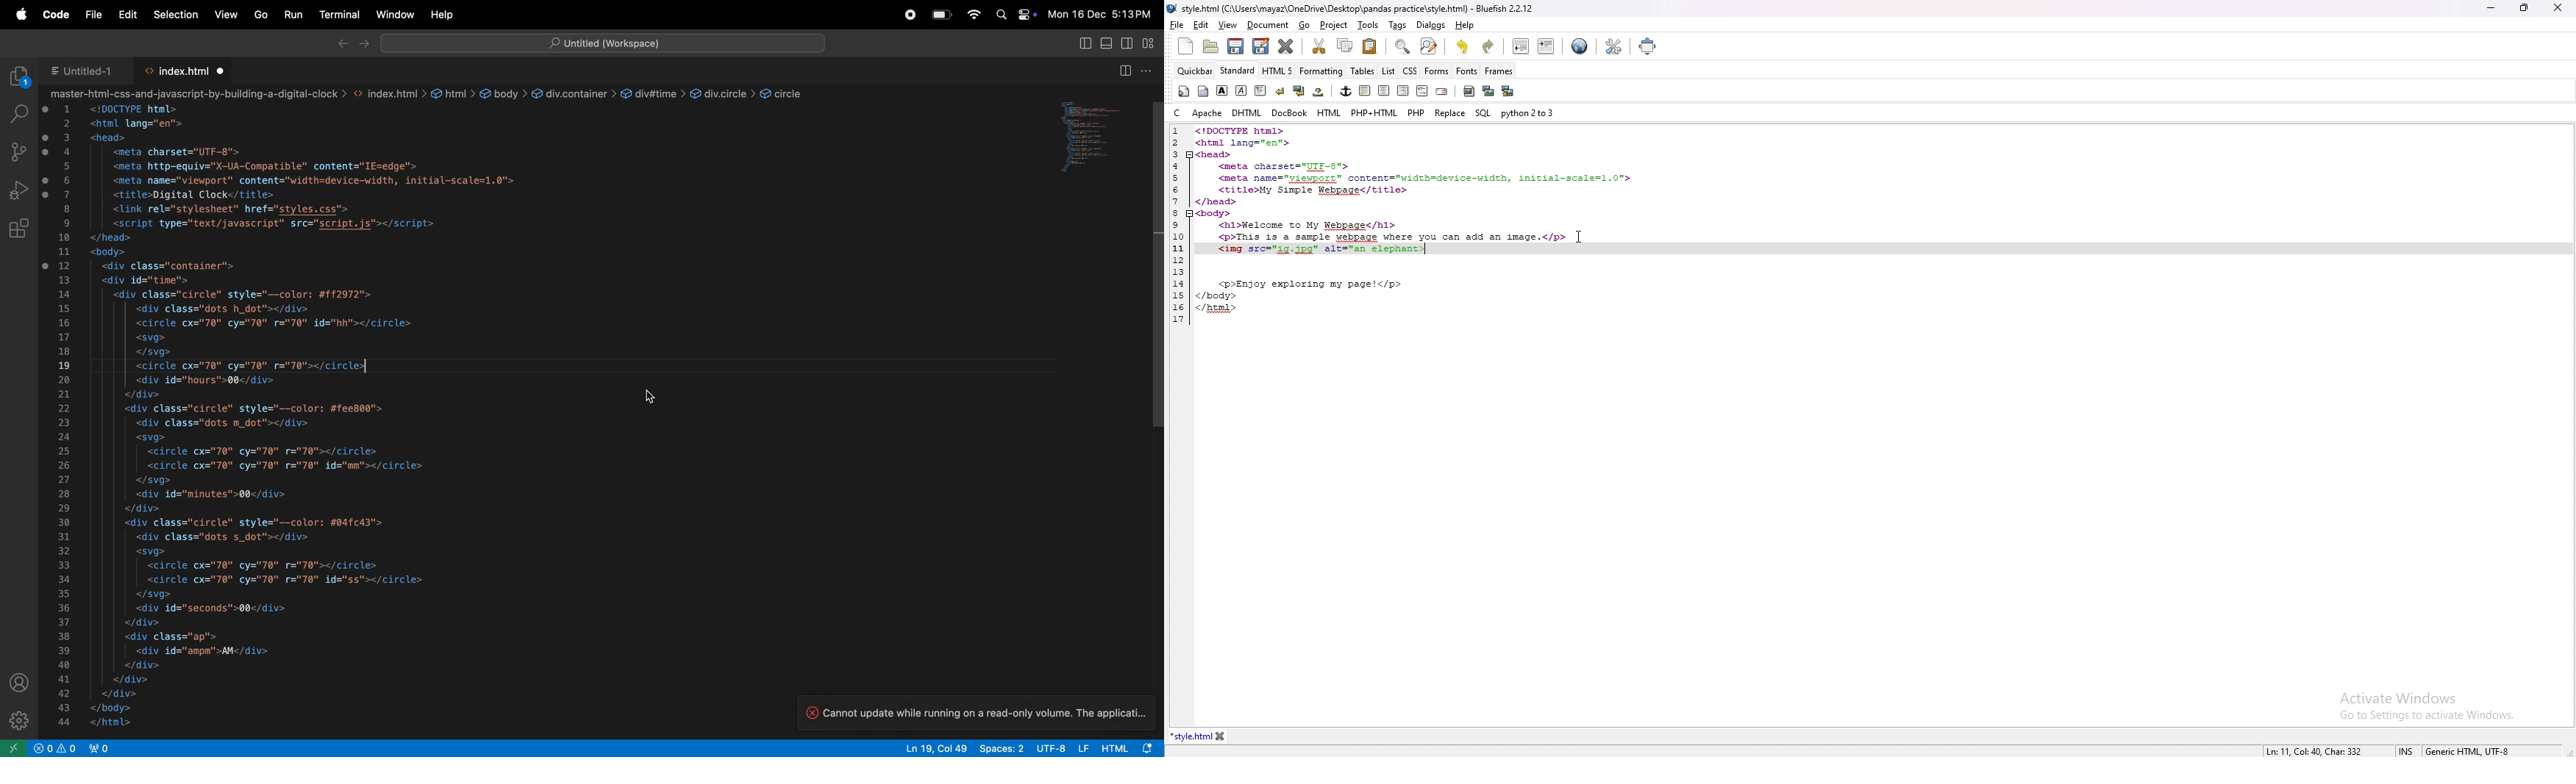 The height and width of the screenshot is (784, 2576). What do you see at coordinates (2410, 750) in the screenshot?
I see `INS` at bounding box center [2410, 750].